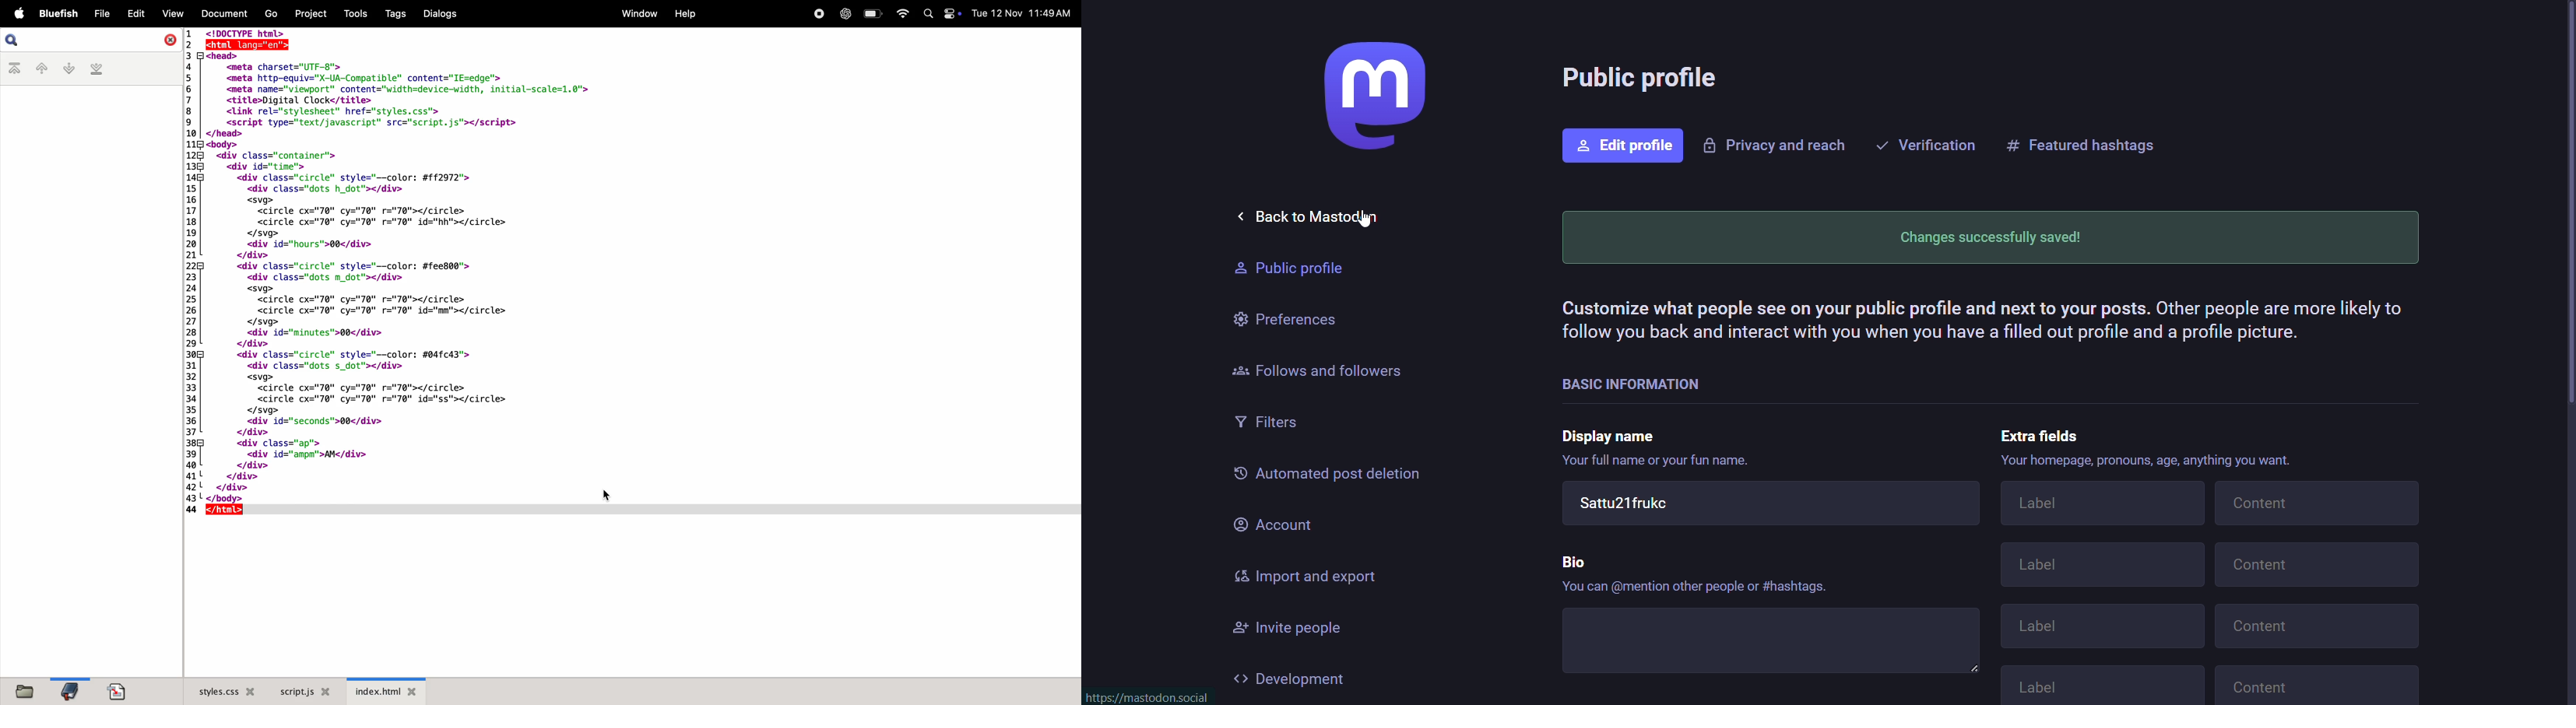 The width and height of the screenshot is (2576, 728). Describe the element at coordinates (305, 691) in the screenshot. I see `script.js` at that location.